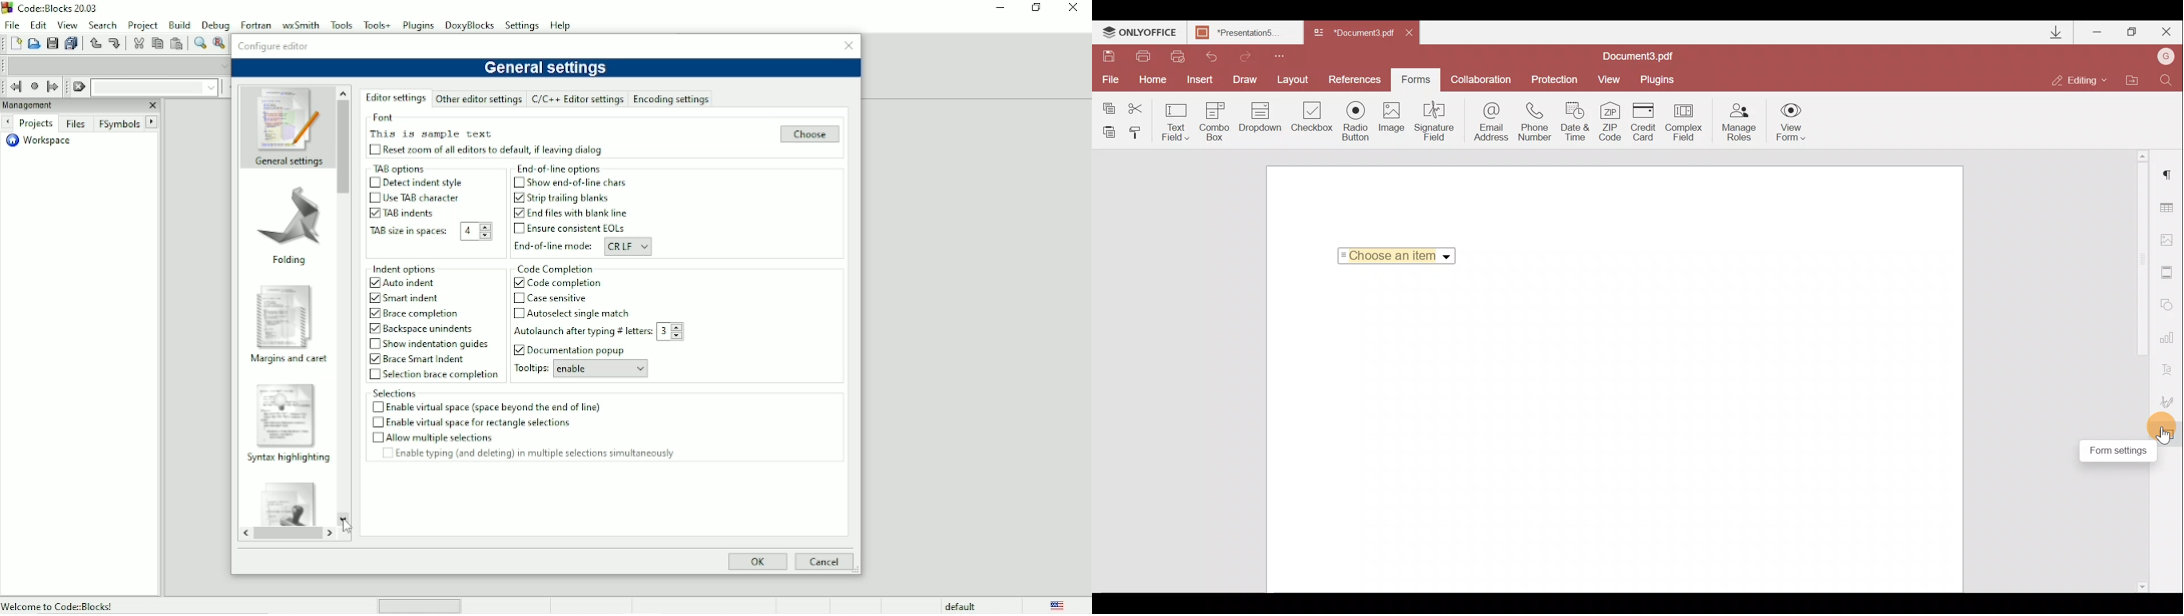 This screenshot has height=616, width=2184. I want to click on Open, so click(33, 43).